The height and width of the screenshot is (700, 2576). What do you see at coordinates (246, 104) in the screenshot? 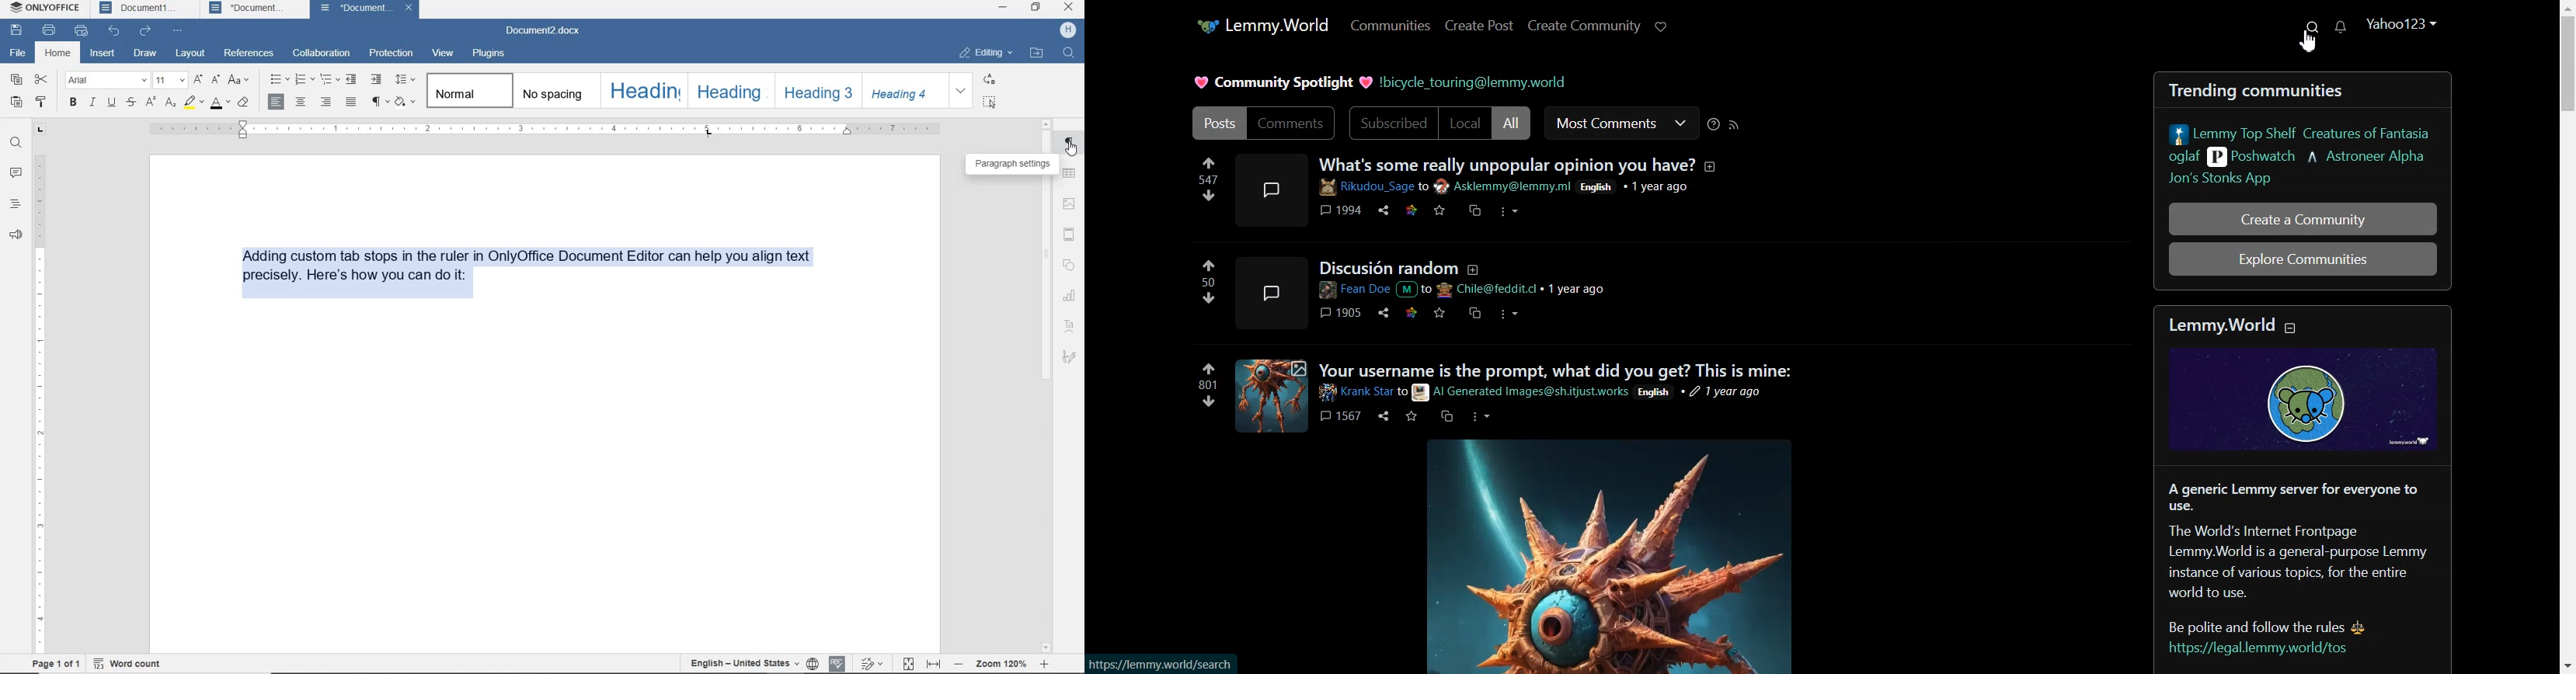
I see `clear style` at bounding box center [246, 104].